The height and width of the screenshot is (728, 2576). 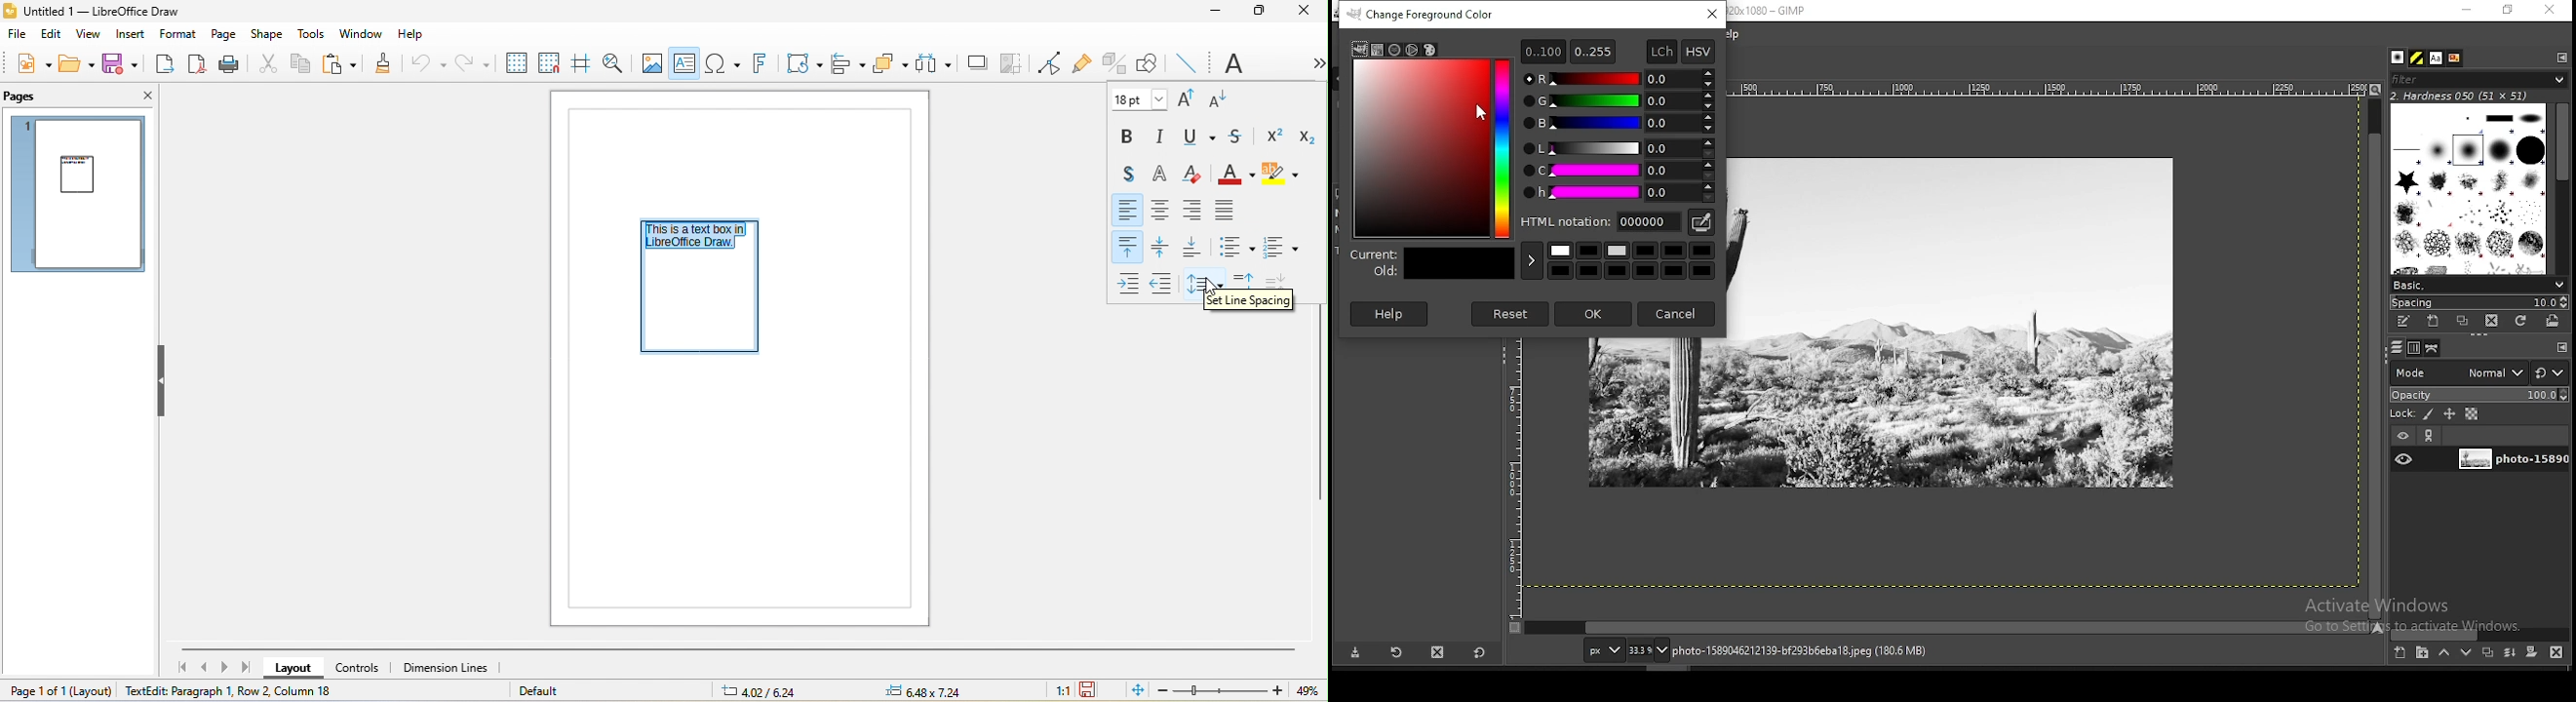 What do you see at coordinates (199, 65) in the screenshot?
I see `export directly as pdf` at bounding box center [199, 65].